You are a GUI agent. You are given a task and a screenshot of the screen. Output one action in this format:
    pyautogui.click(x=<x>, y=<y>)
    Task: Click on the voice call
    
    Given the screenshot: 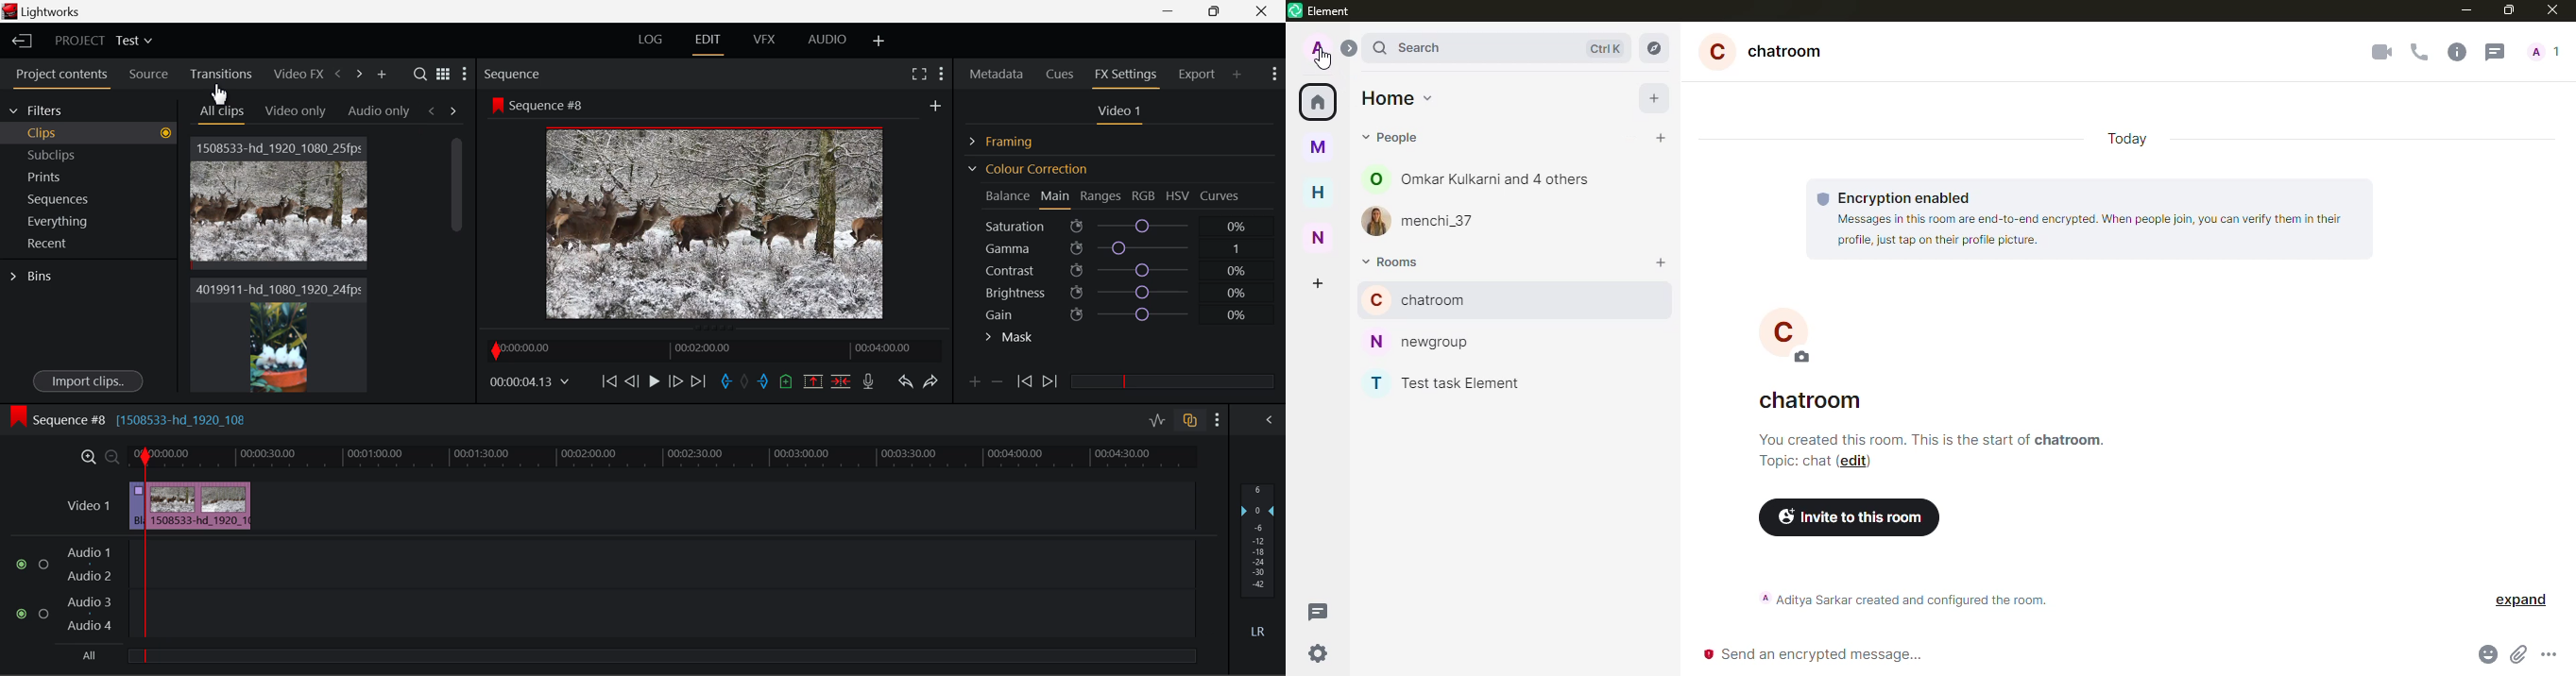 What is the action you would take?
    pyautogui.click(x=2417, y=51)
    